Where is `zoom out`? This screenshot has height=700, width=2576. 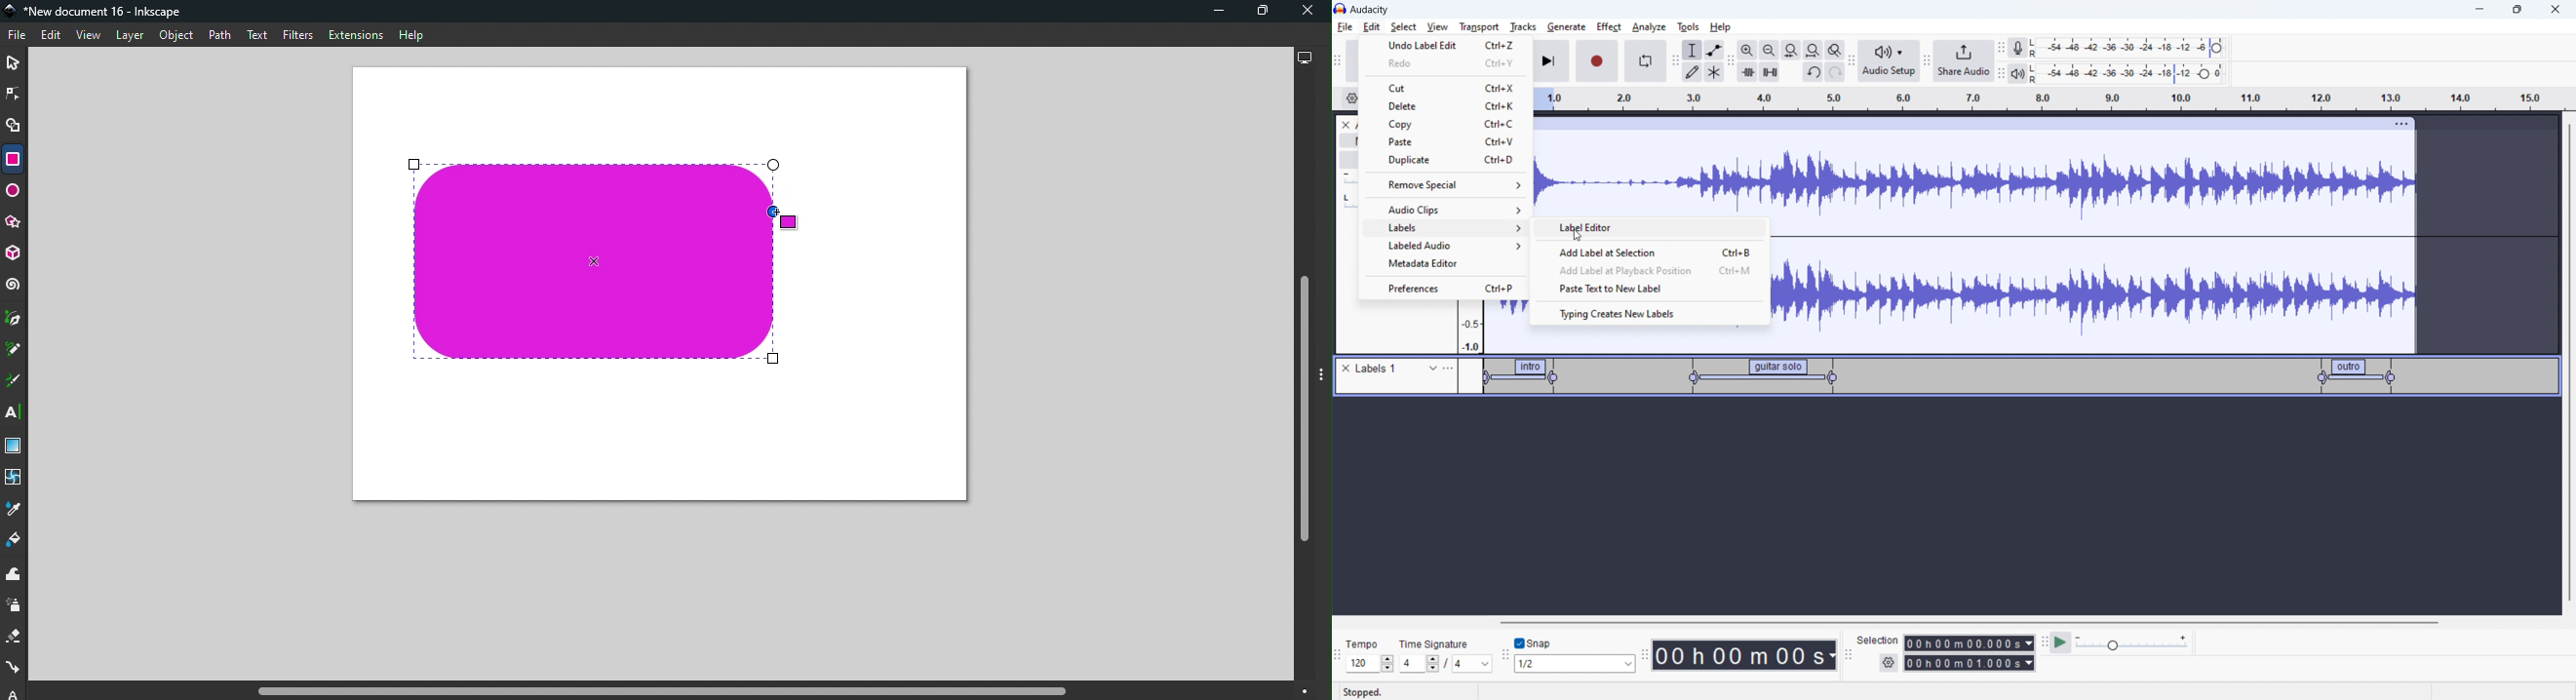
zoom out is located at coordinates (1769, 50).